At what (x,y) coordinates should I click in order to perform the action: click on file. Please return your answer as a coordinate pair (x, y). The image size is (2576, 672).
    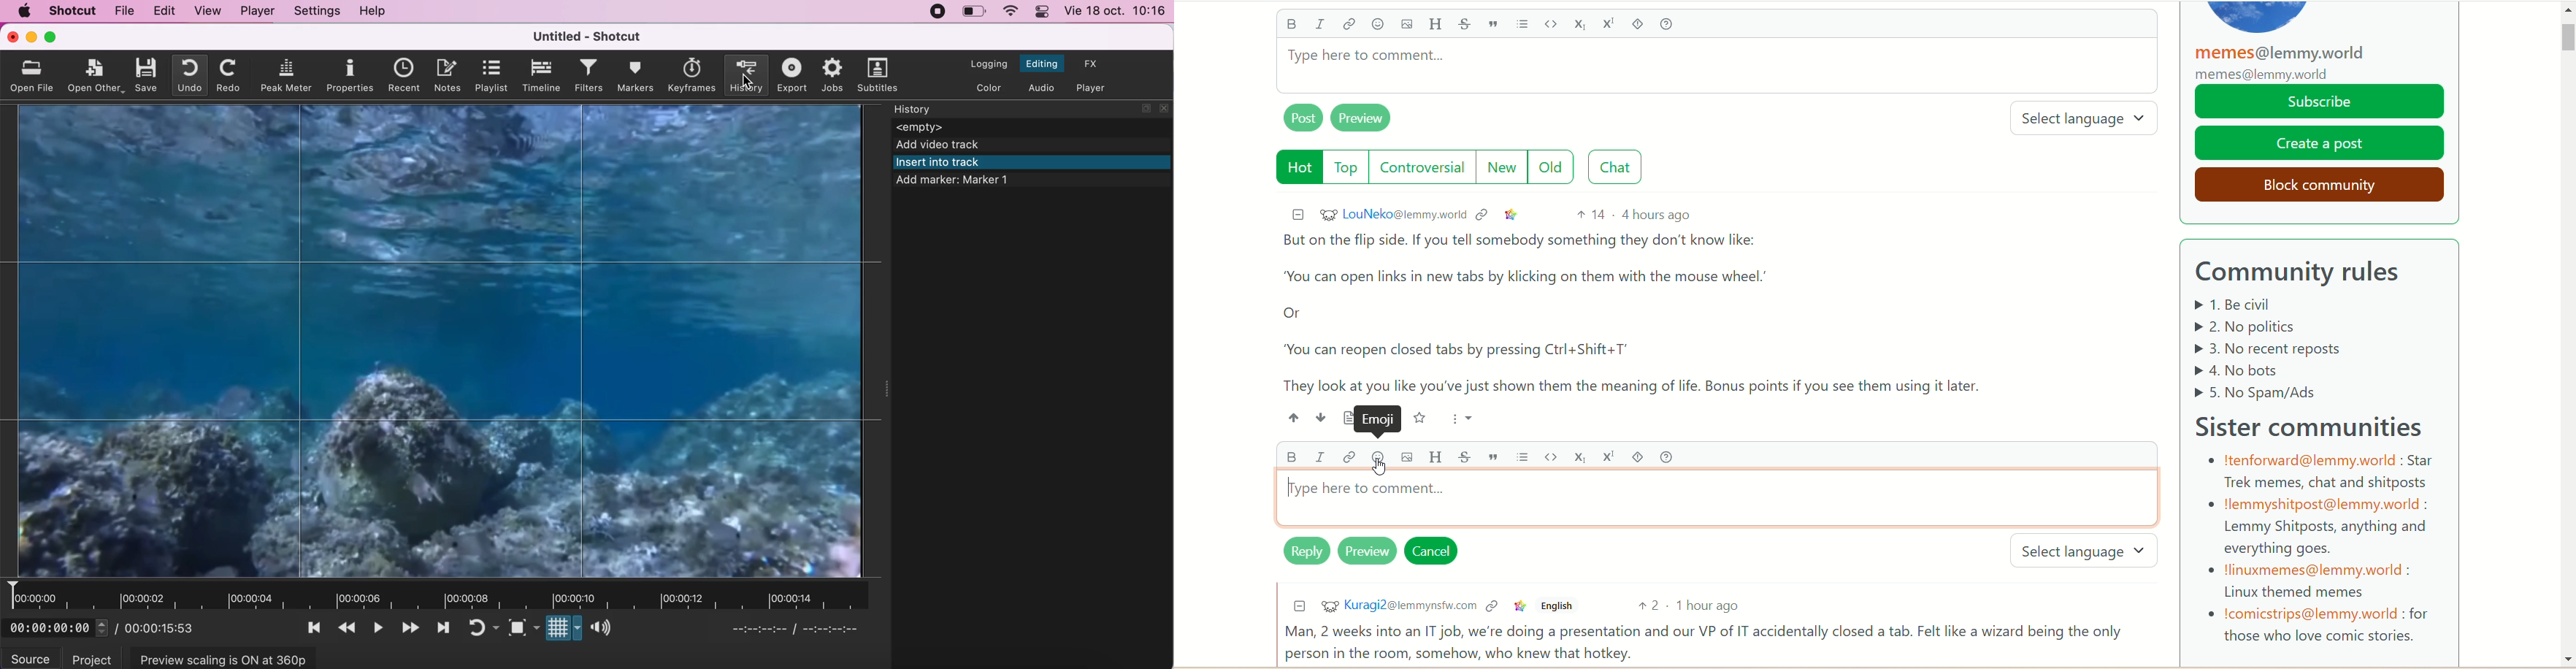
    Looking at the image, I should click on (123, 12).